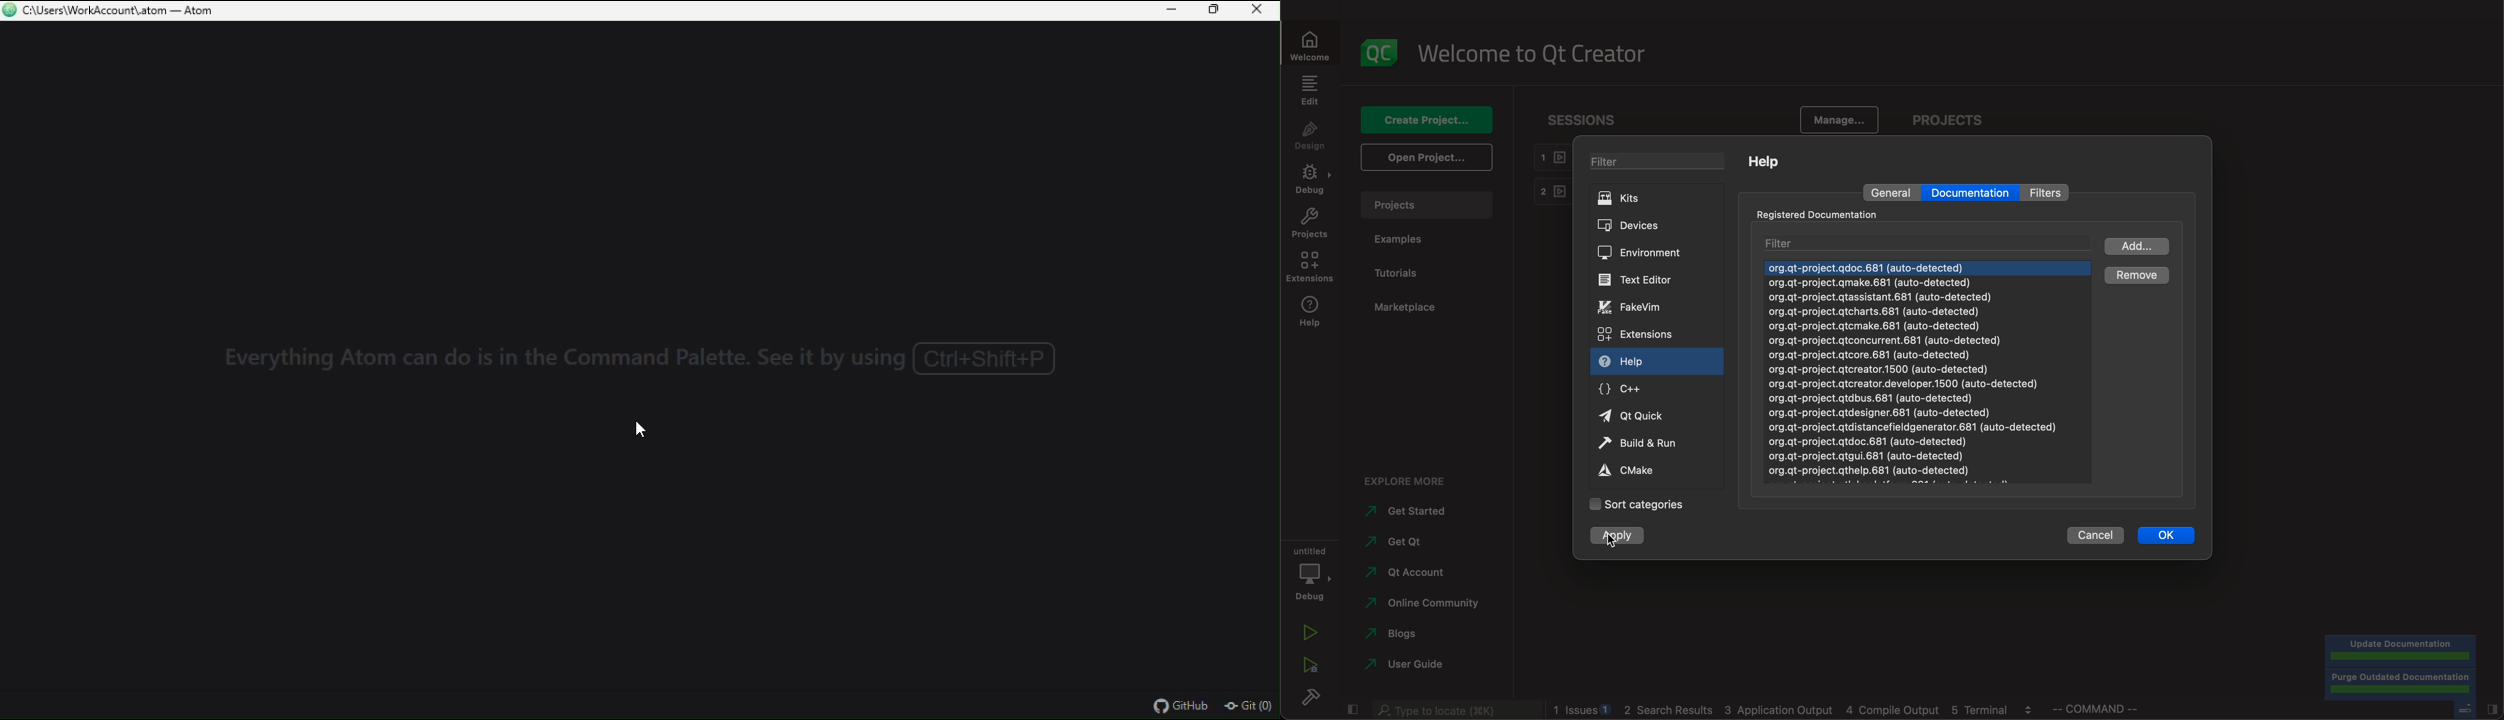 This screenshot has width=2520, height=728. I want to click on completed, so click(2400, 669).